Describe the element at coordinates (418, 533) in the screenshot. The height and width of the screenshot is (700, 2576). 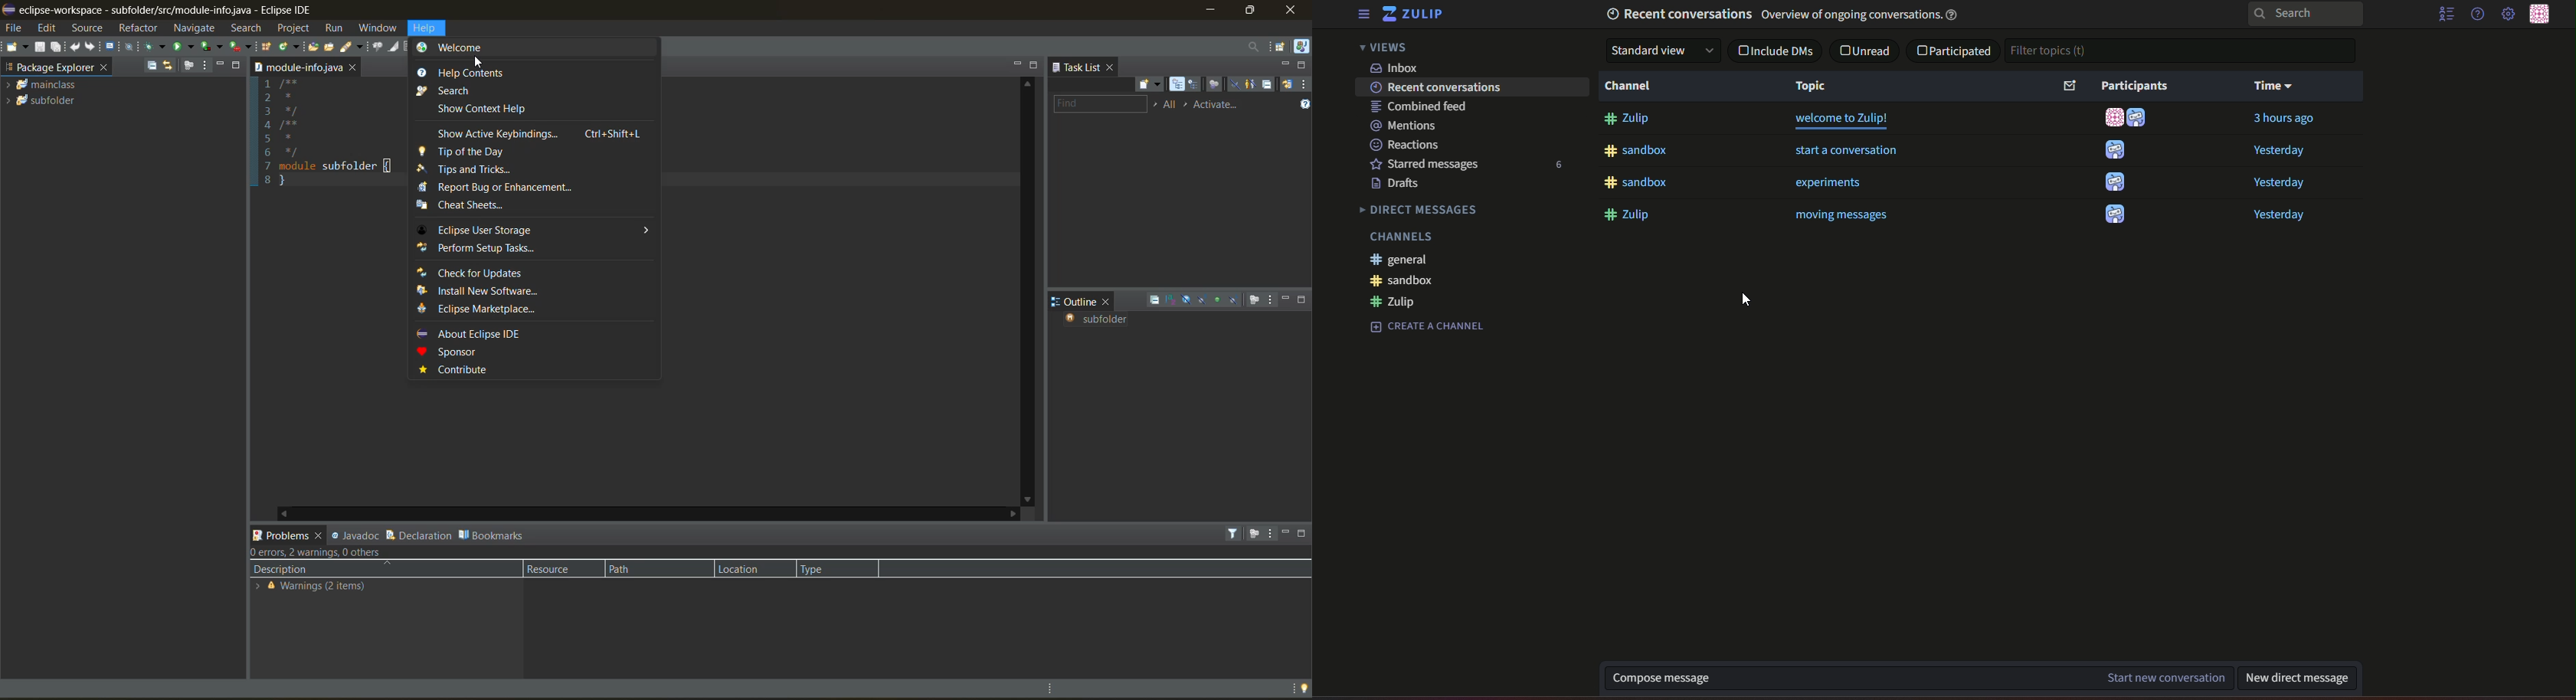
I see `declaration` at that location.